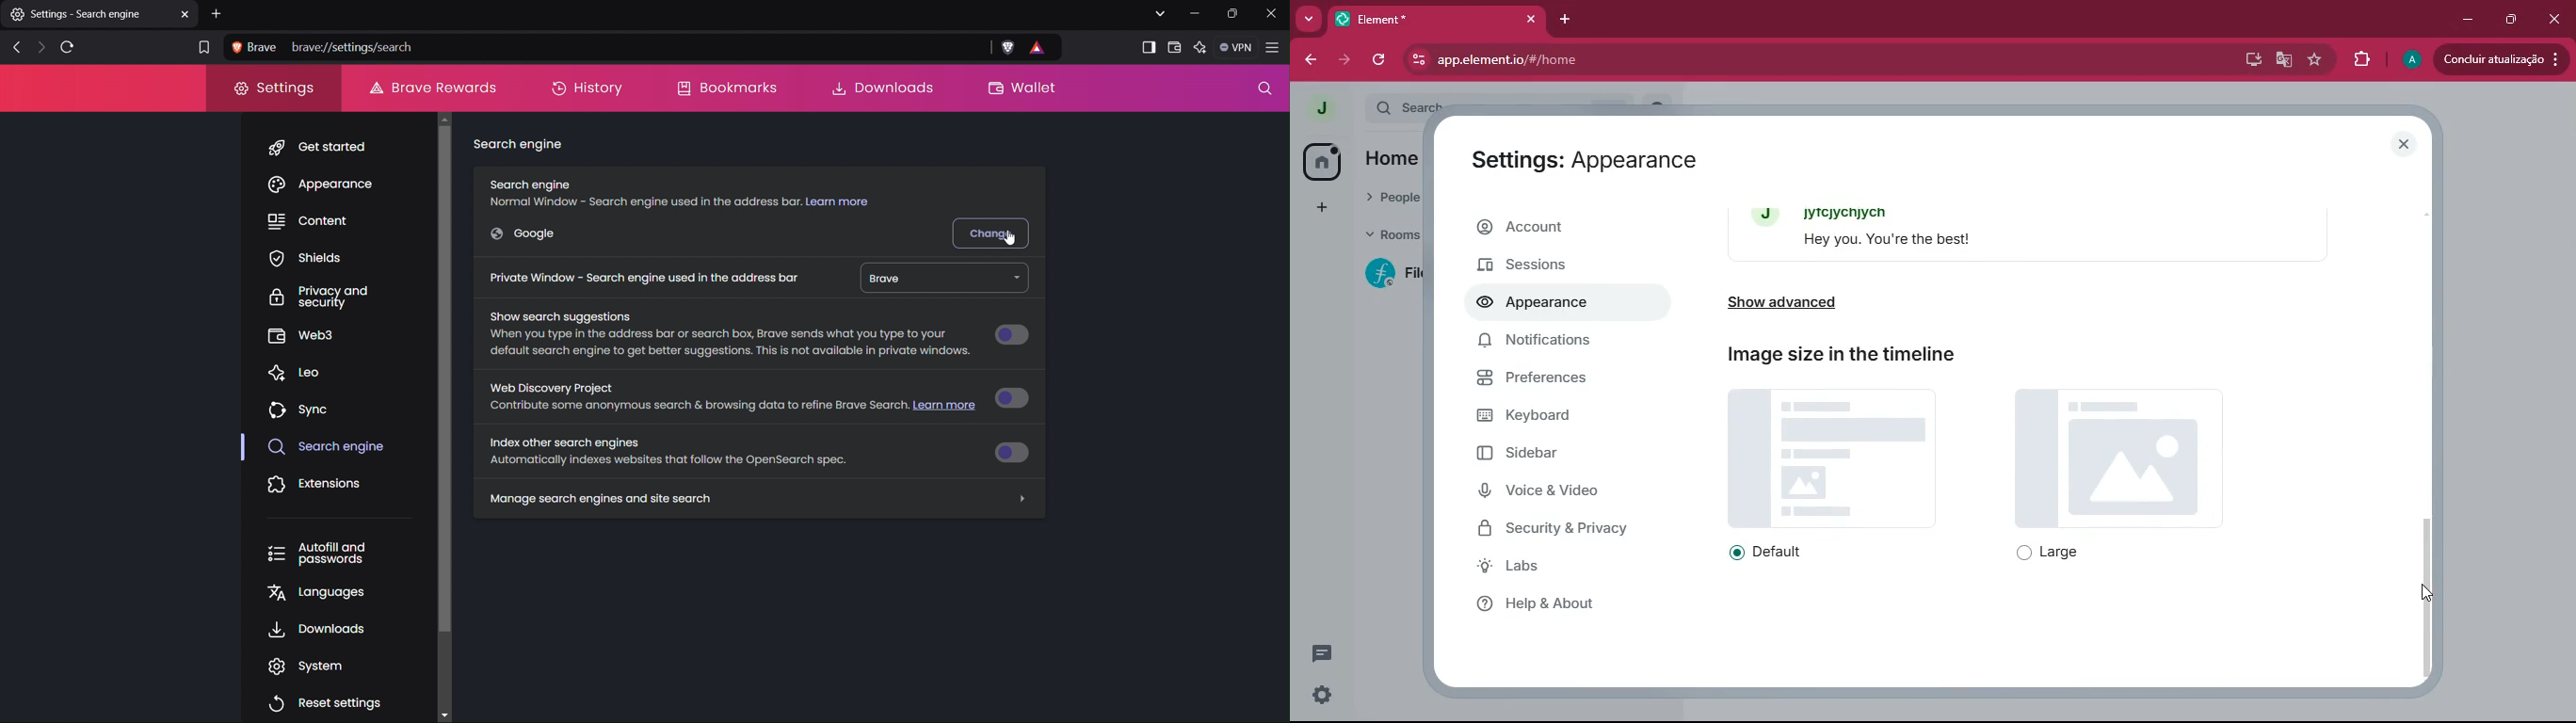  Describe the element at coordinates (2056, 554) in the screenshot. I see `large` at that location.